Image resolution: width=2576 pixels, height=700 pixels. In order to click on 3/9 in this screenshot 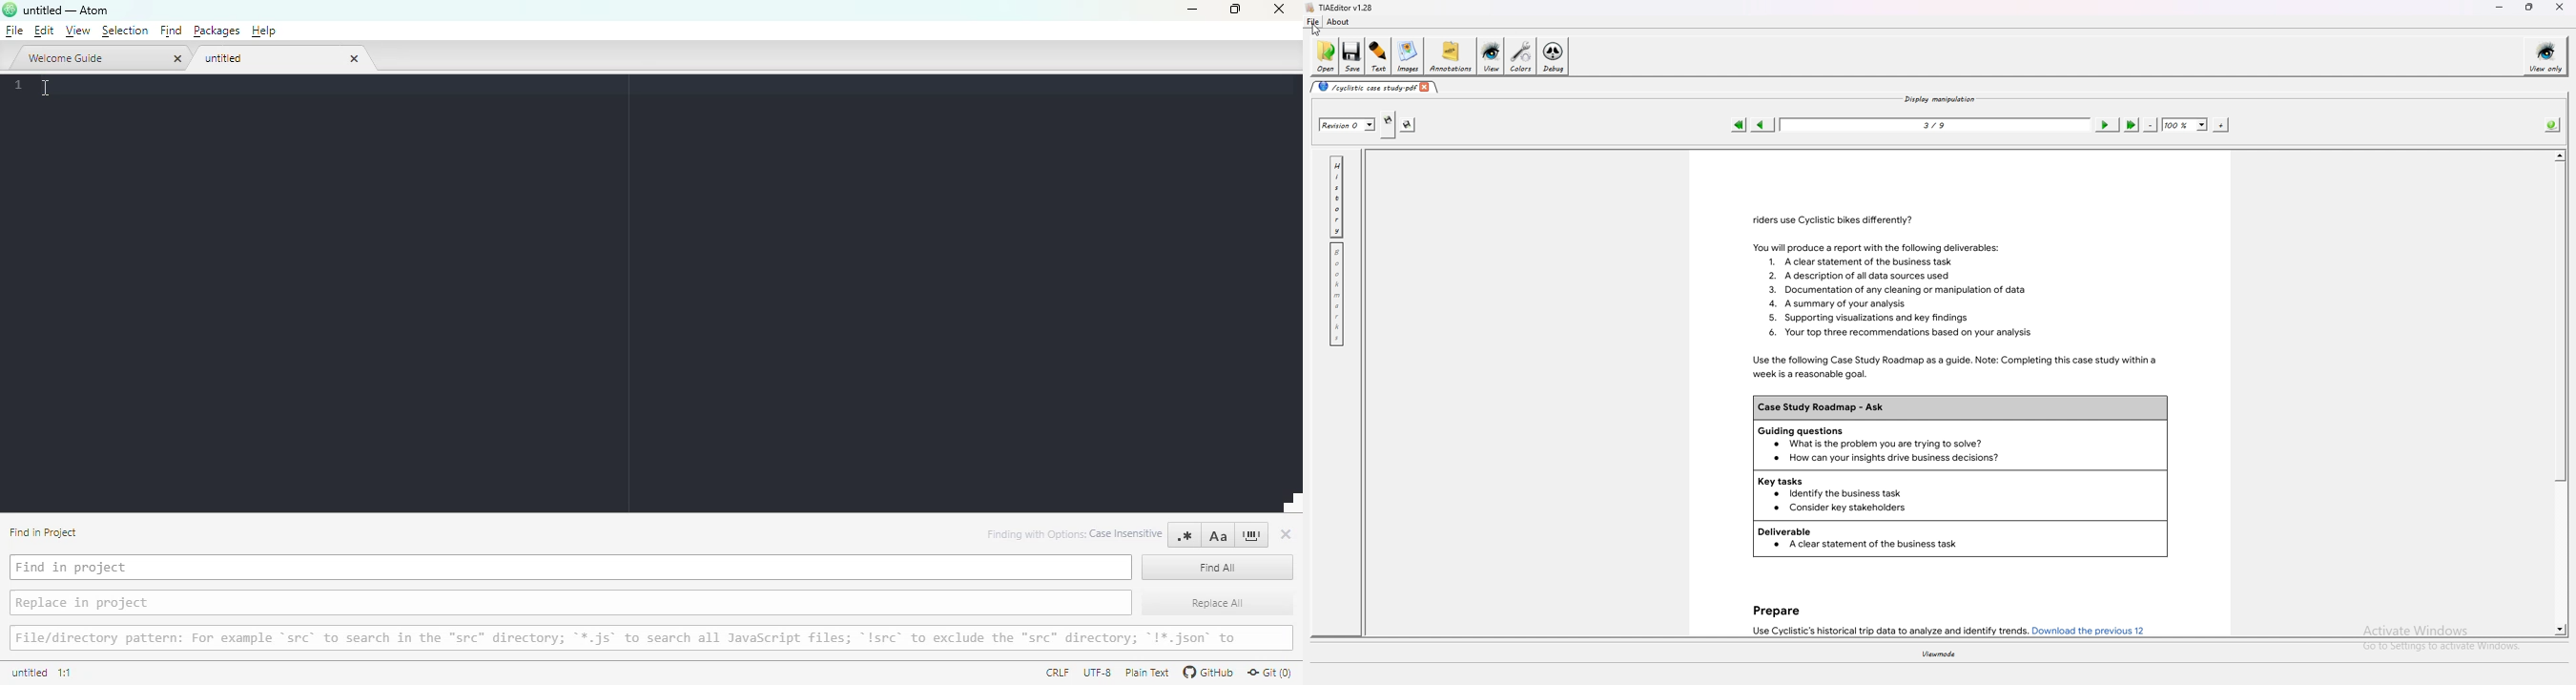, I will do `click(1936, 124)`.